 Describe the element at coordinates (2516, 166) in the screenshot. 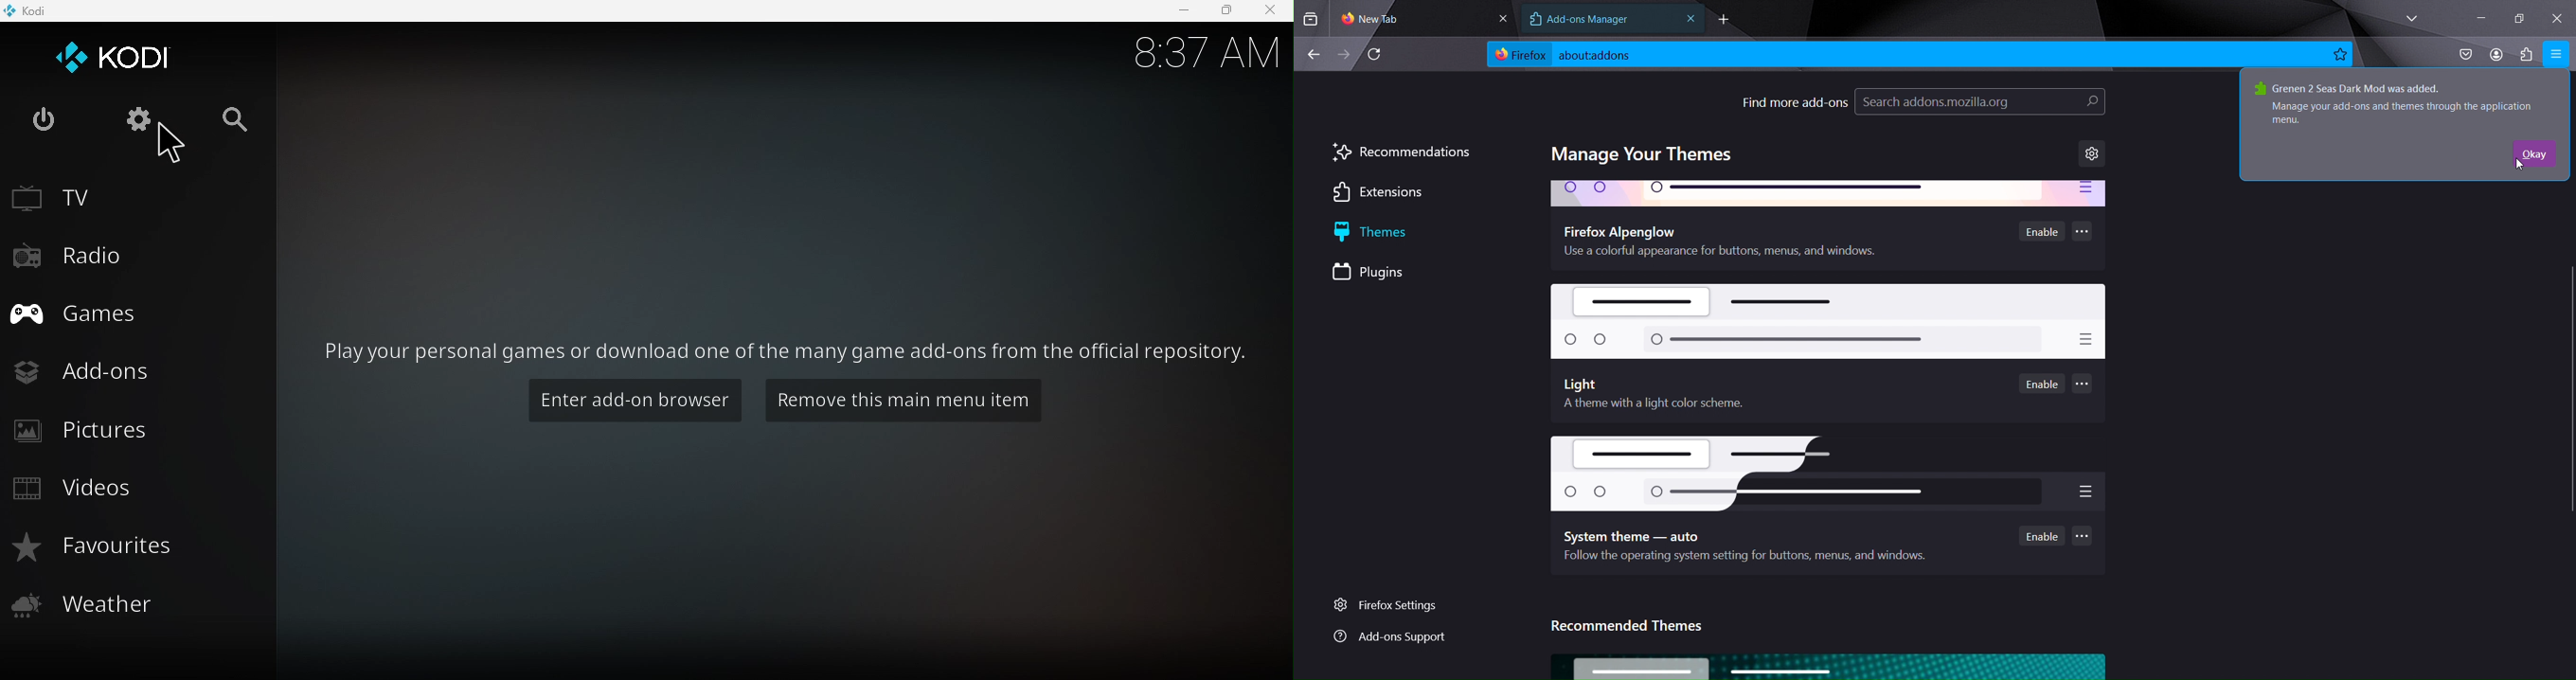

I see `cursor` at that location.